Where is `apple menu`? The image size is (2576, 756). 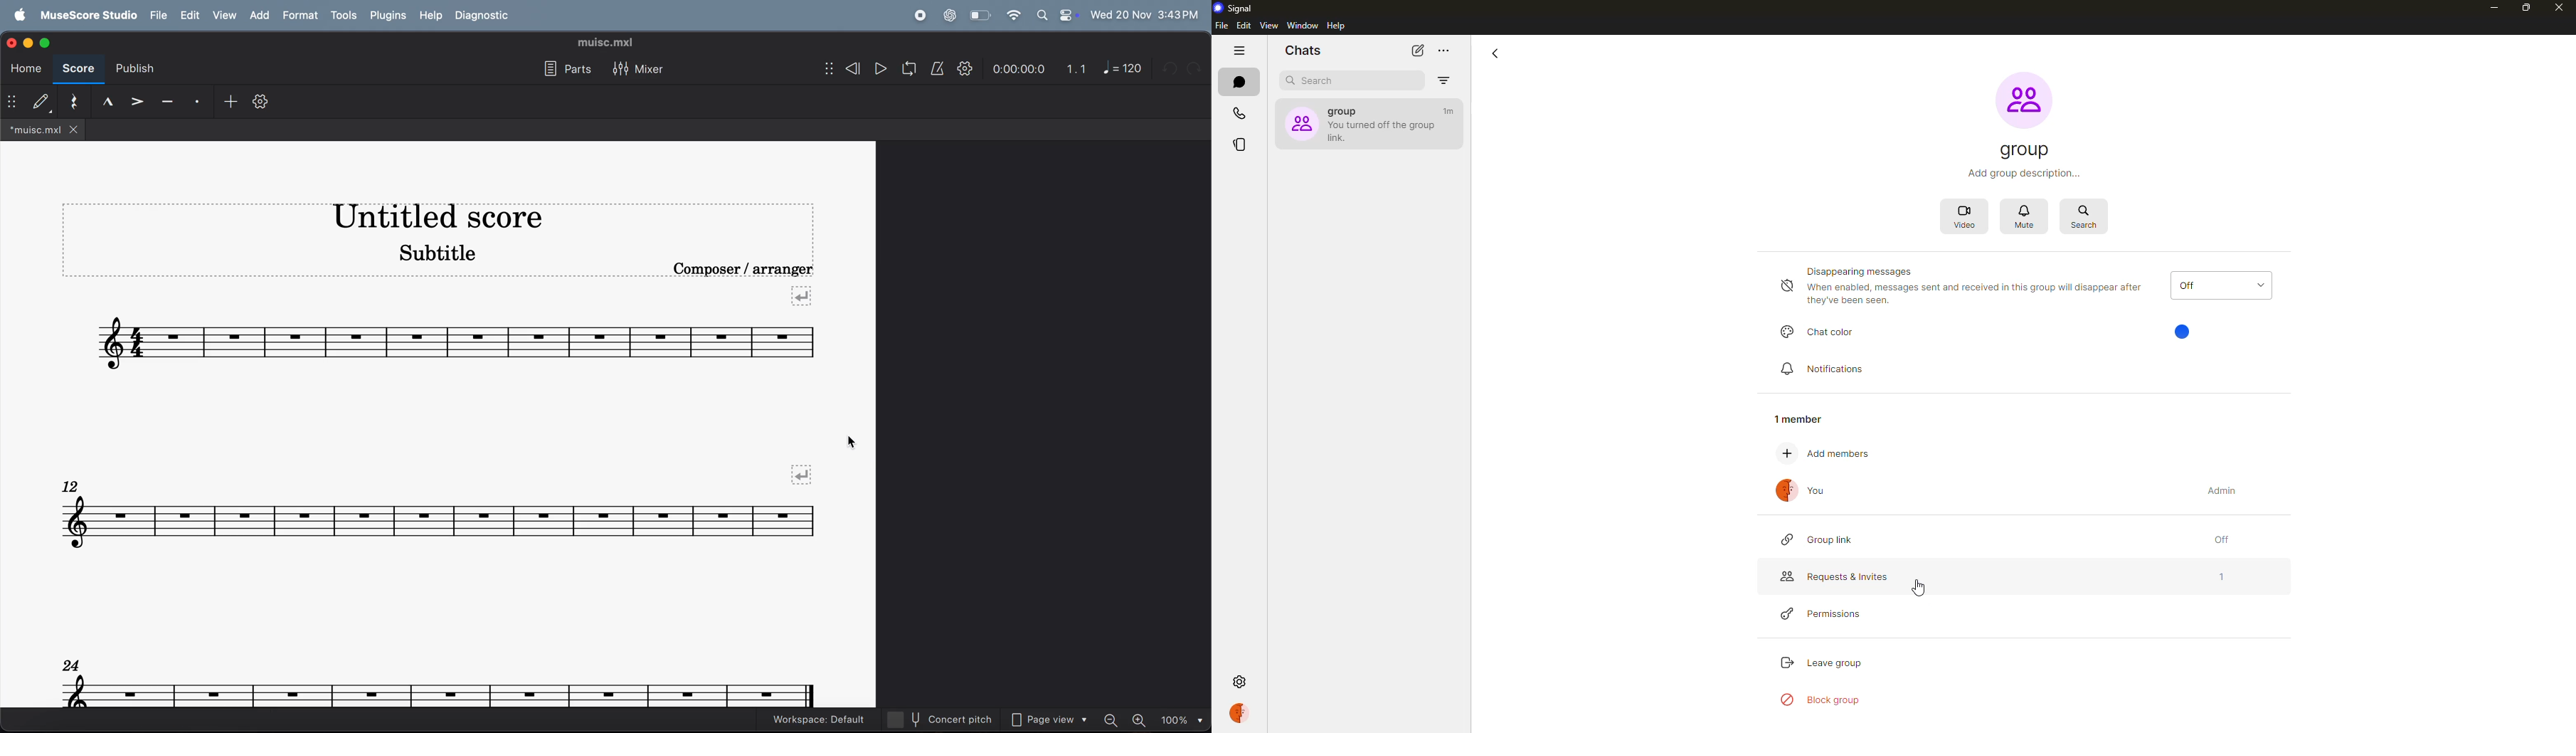
apple menu is located at coordinates (19, 14).